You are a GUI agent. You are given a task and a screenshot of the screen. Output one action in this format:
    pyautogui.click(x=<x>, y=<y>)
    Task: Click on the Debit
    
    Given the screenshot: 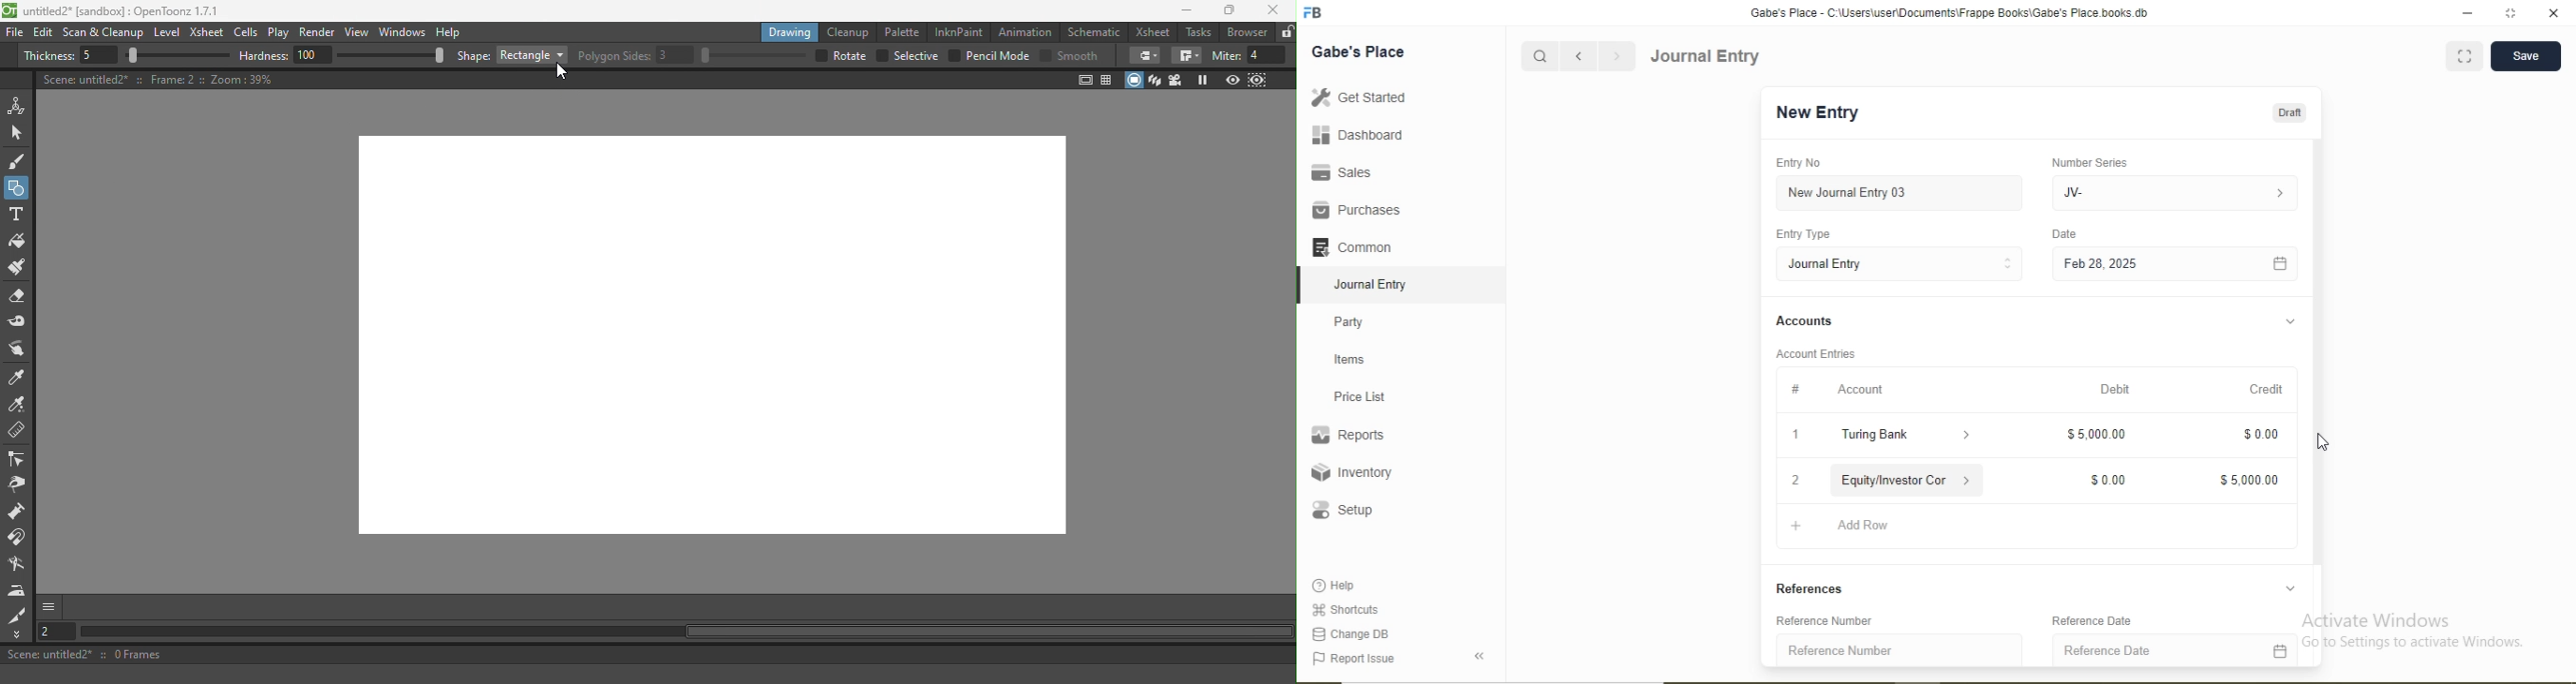 What is the action you would take?
    pyautogui.click(x=2115, y=389)
    